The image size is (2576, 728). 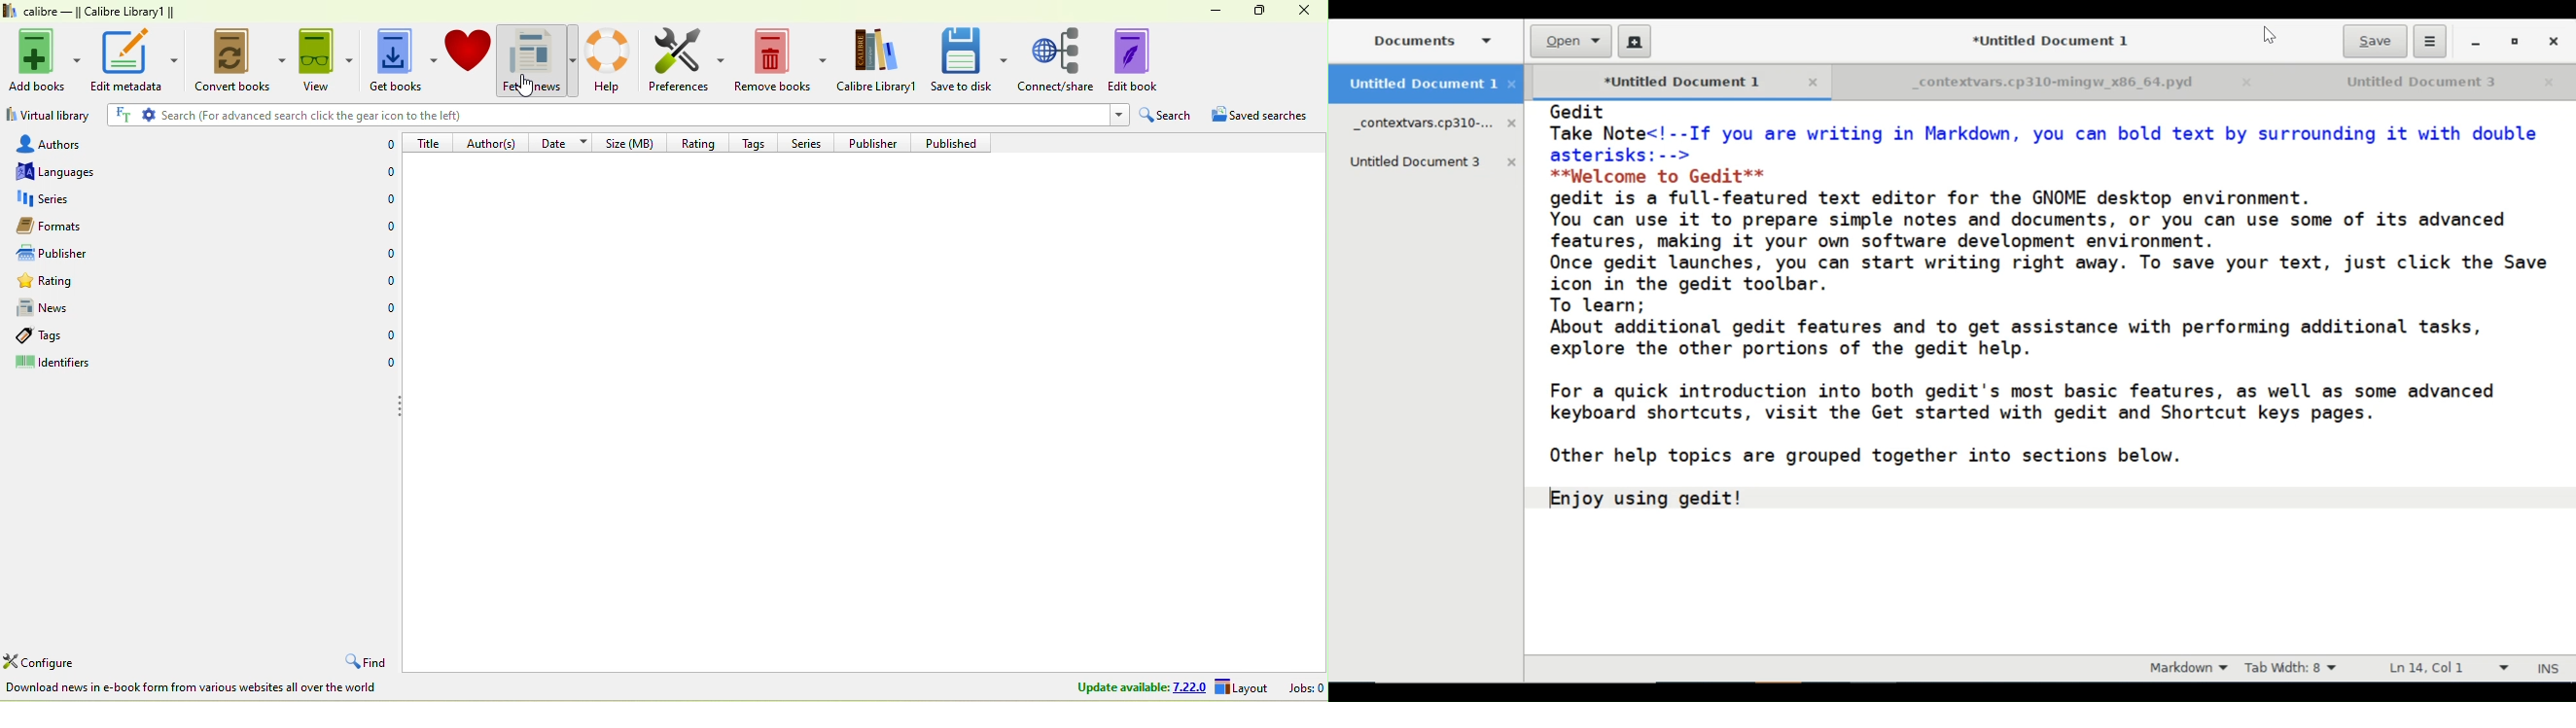 I want to click on edit book, so click(x=1146, y=61).